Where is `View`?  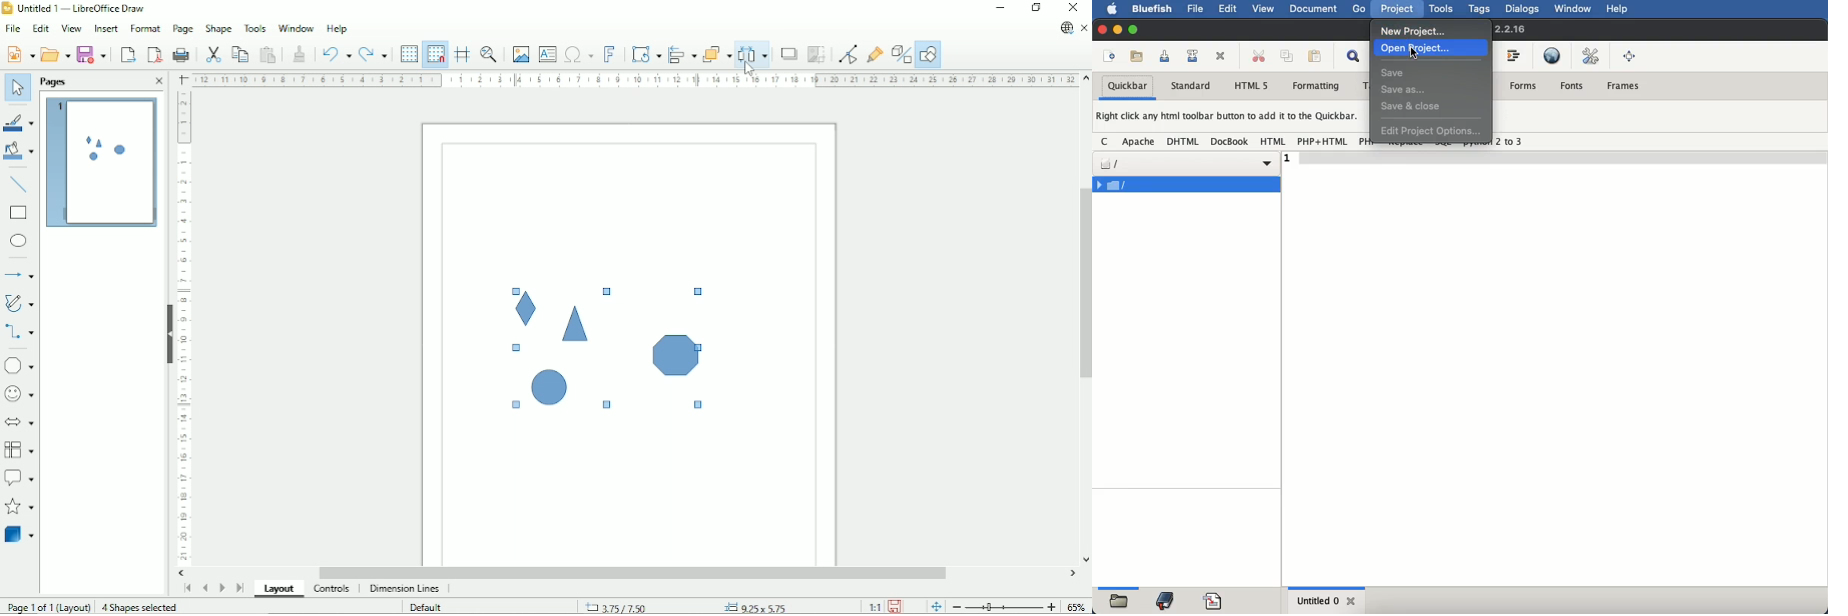 View is located at coordinates (70, 28).